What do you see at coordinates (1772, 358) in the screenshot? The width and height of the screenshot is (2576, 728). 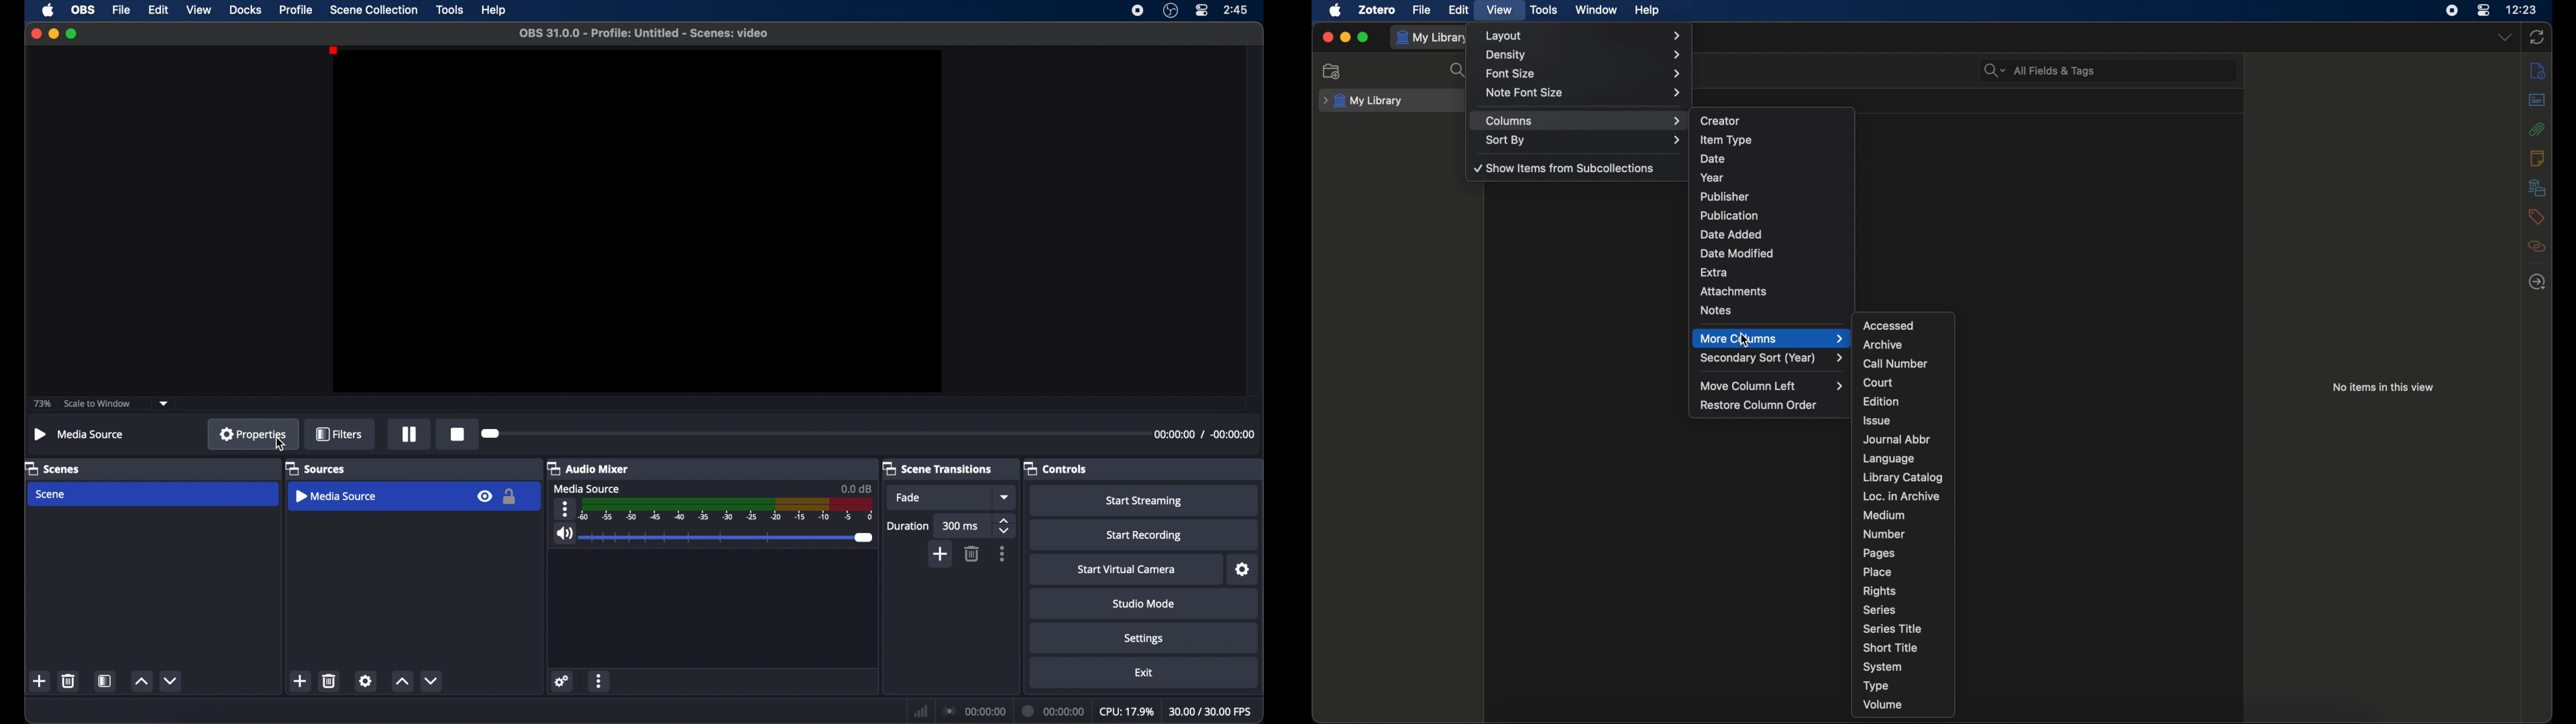 I see `secondary sort` at bounding box center [1772, 358].